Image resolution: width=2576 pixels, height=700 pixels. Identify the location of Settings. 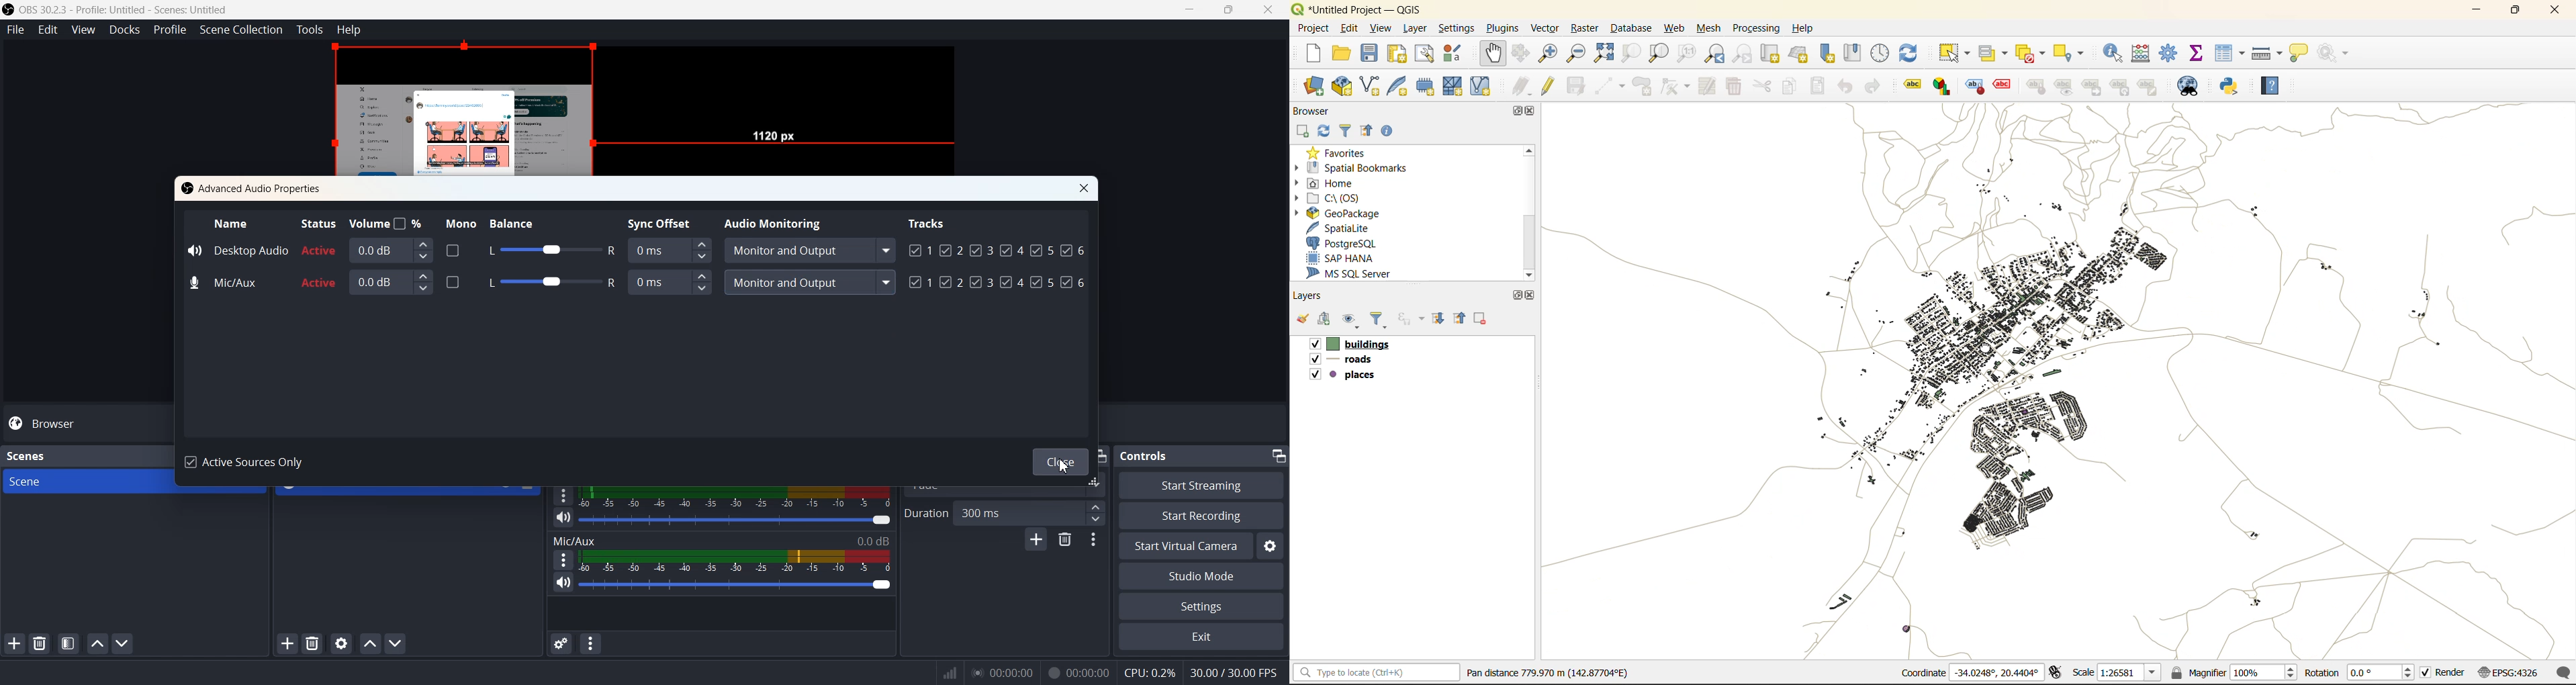
(1271, 546).